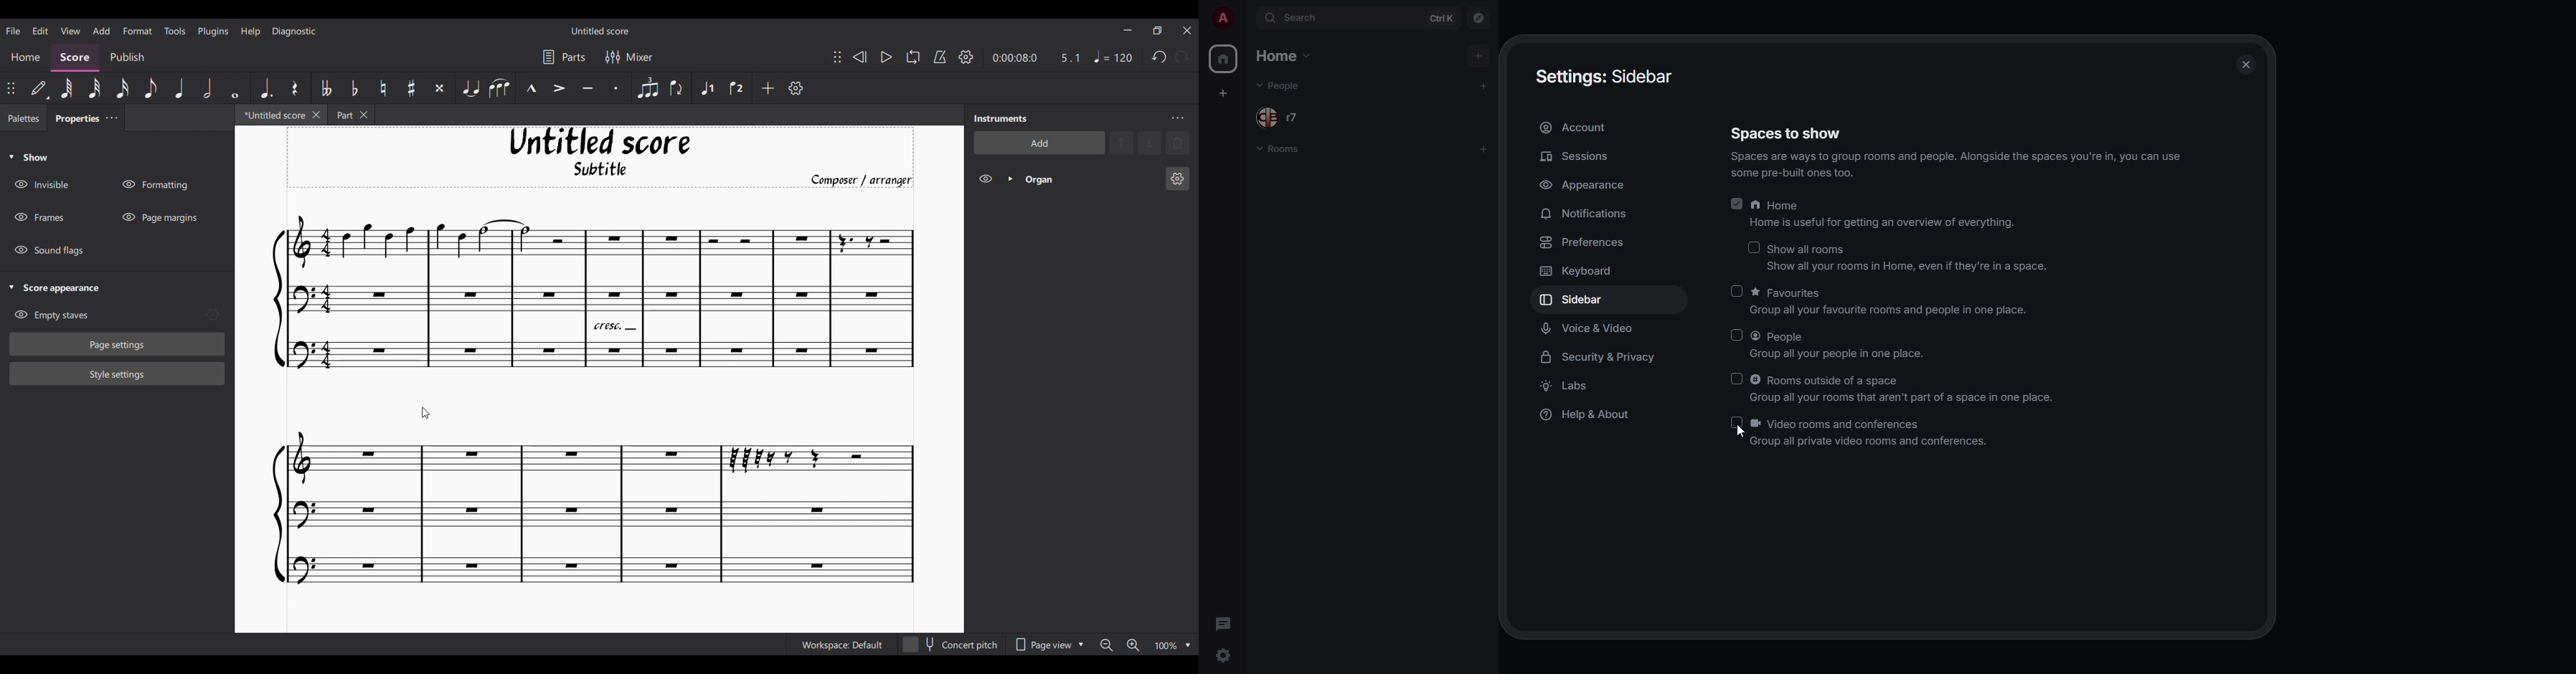  Describe the element at coordinates (1883, 213) in the screenshot. I see `A Home
Home is useful for getting an overview of everything.` at that location.